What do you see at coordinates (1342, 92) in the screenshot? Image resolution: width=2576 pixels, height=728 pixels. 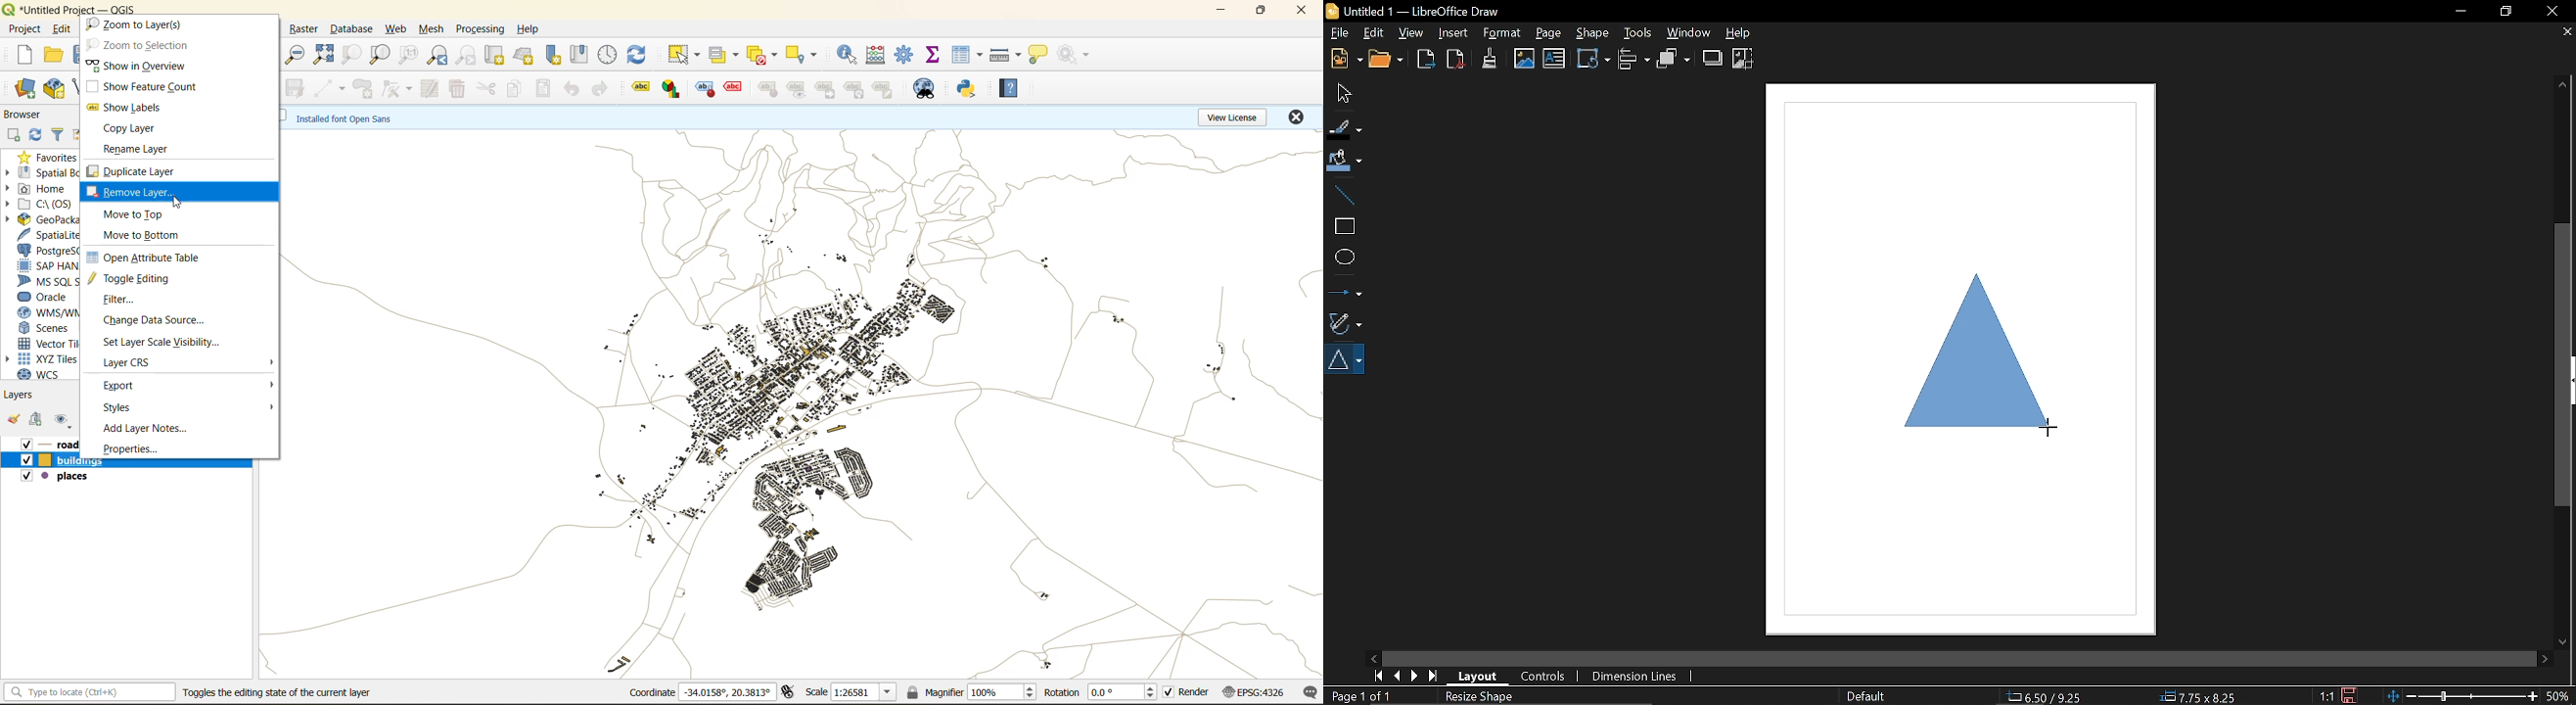 I see `Select` at bounding box center [1342, 92].